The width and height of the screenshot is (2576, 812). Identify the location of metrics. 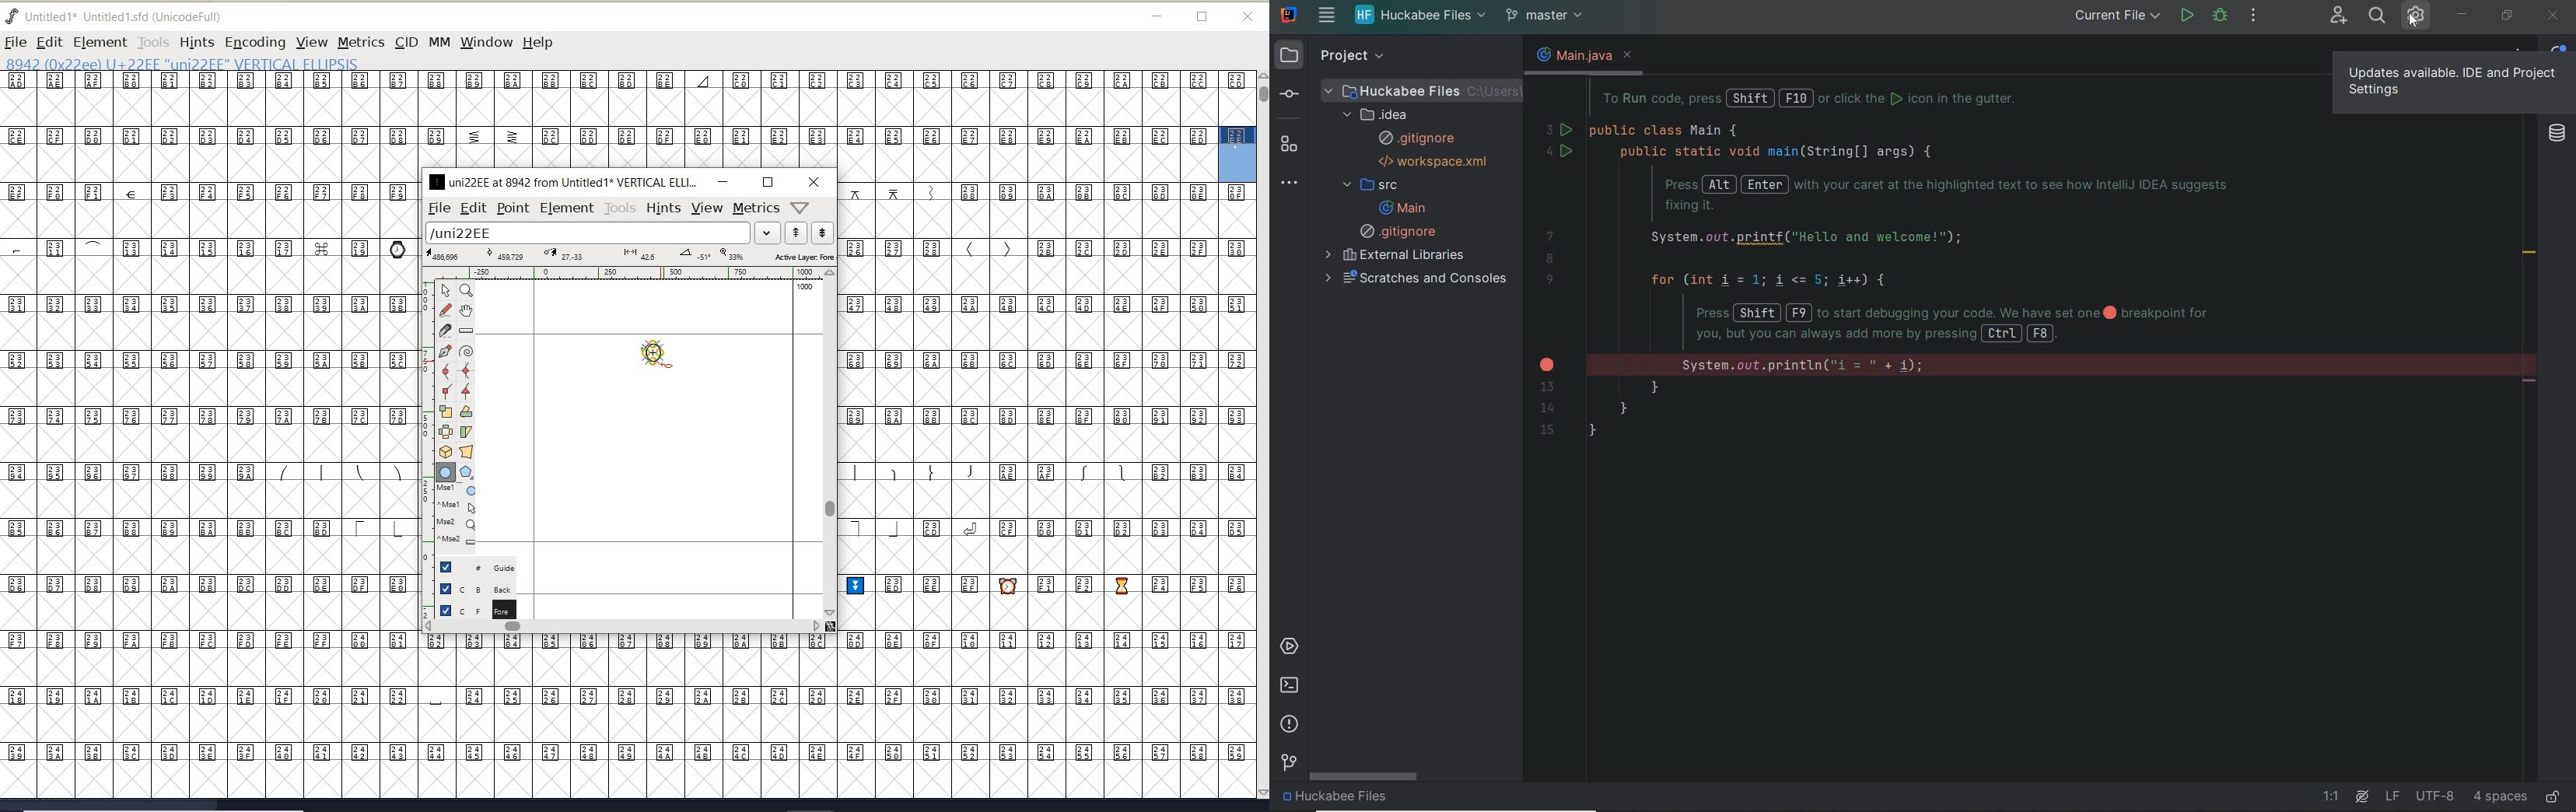
(756, 208).